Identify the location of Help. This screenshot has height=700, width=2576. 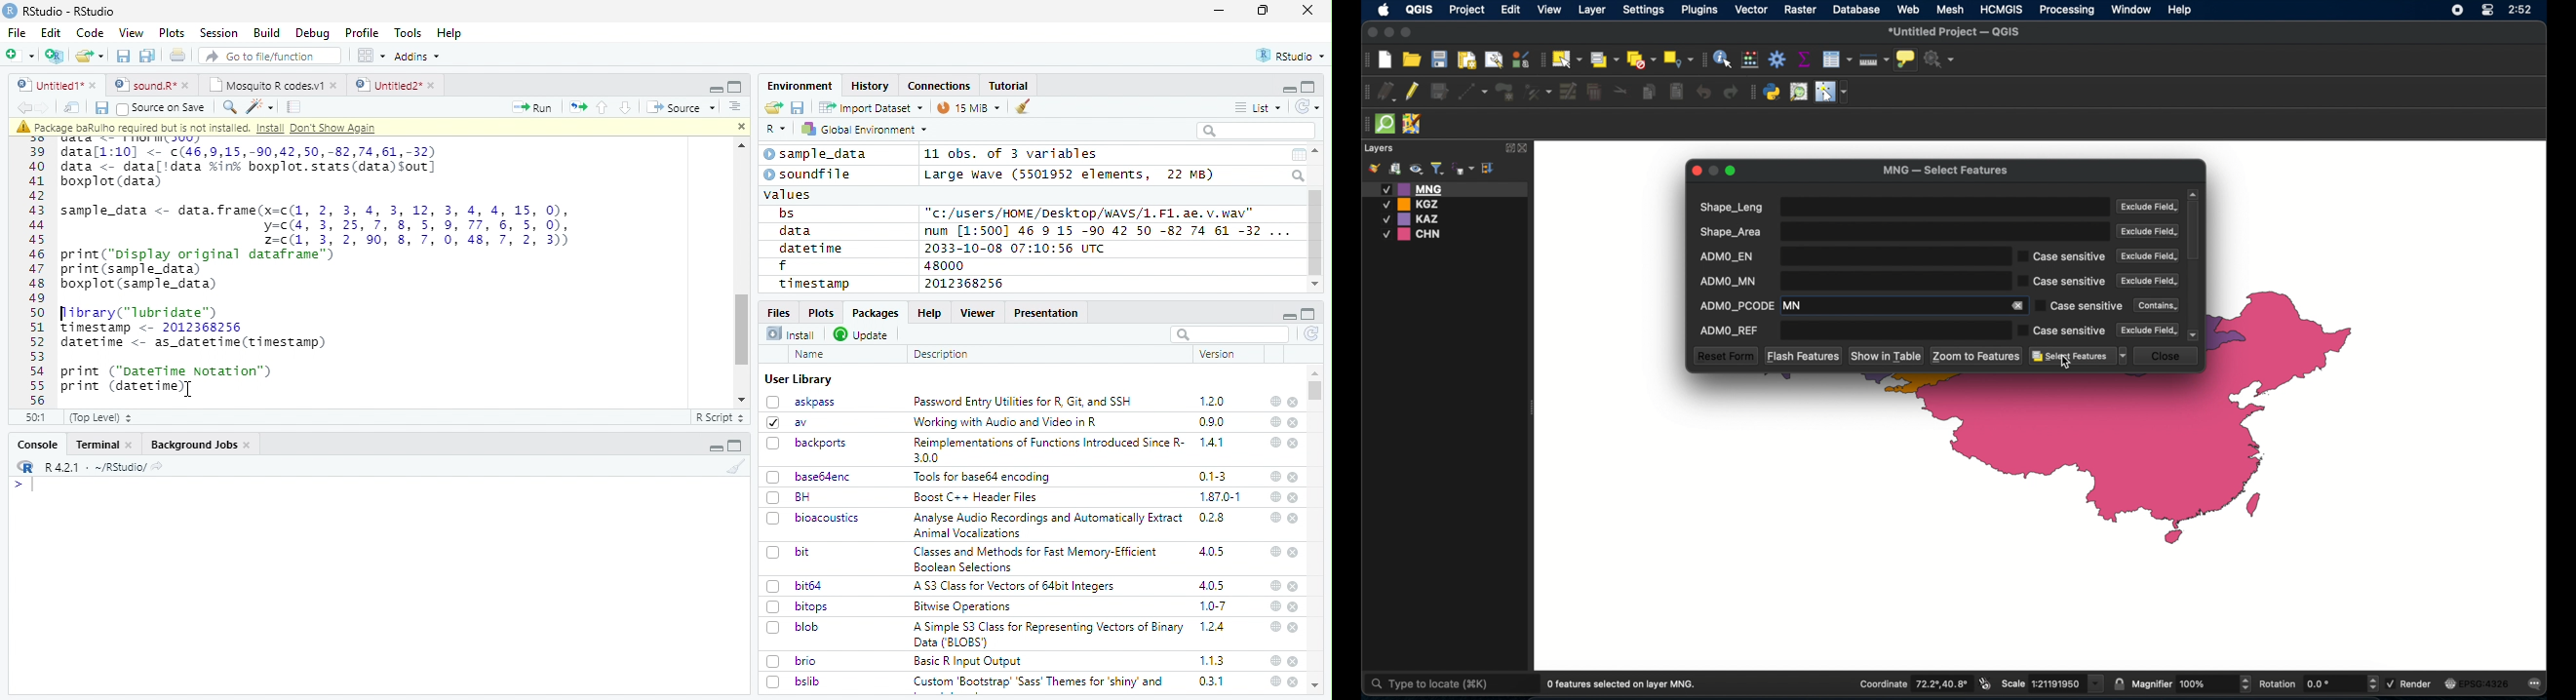
(928, 312).